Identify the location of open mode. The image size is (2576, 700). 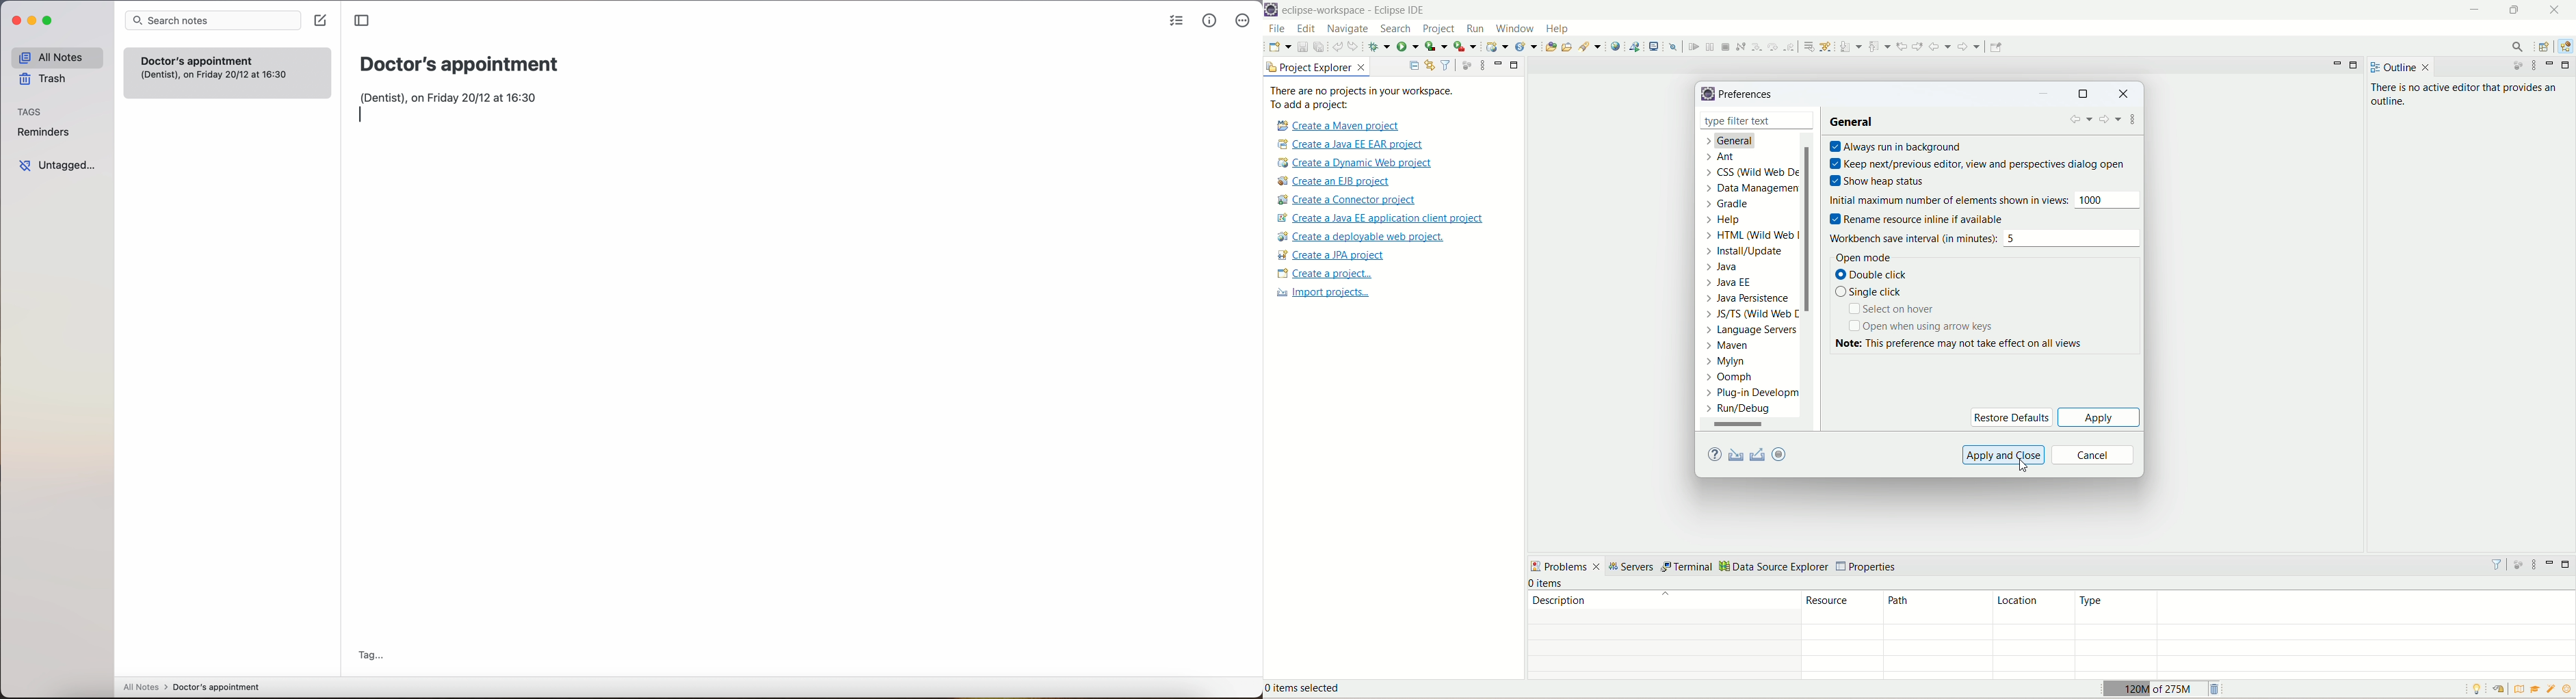
(1861, 256).